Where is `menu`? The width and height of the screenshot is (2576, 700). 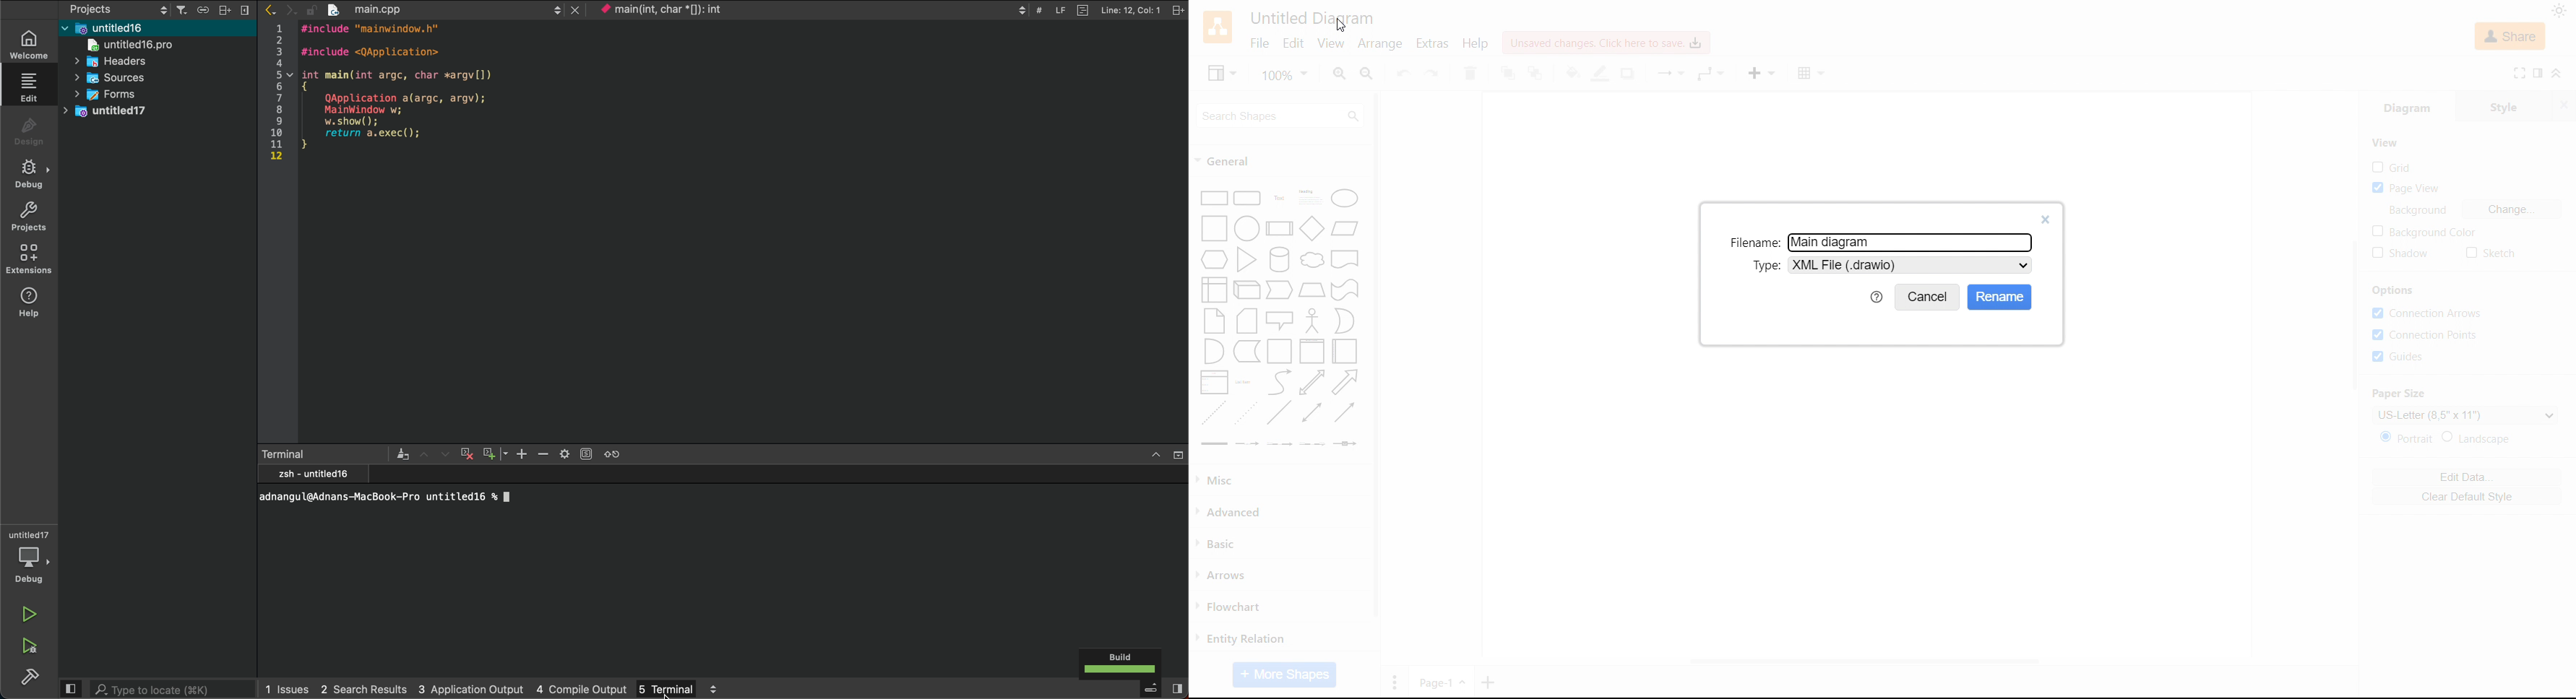
menu is located at coordinates (1151, 690).